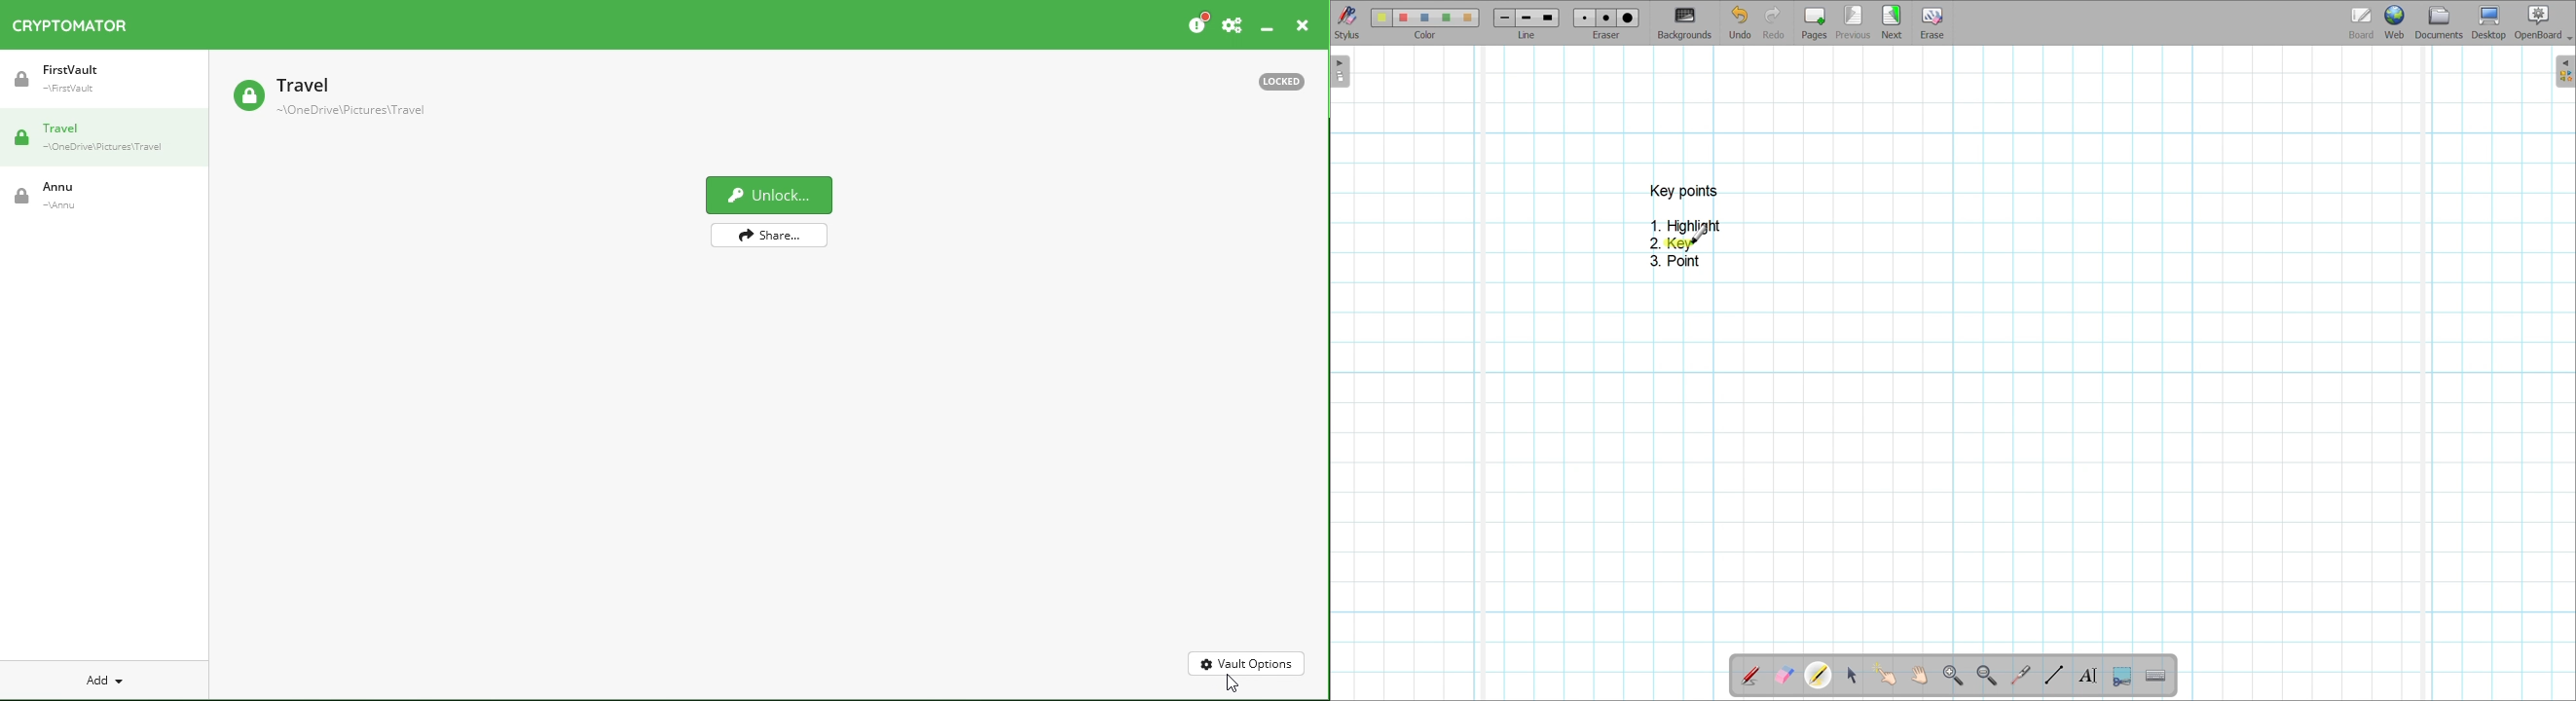 This screenshot has width=2576, height=728. What do you see at coordinates (2394, 22) in the screenshot?
I see `Web` at bounding box center [2394, 22].